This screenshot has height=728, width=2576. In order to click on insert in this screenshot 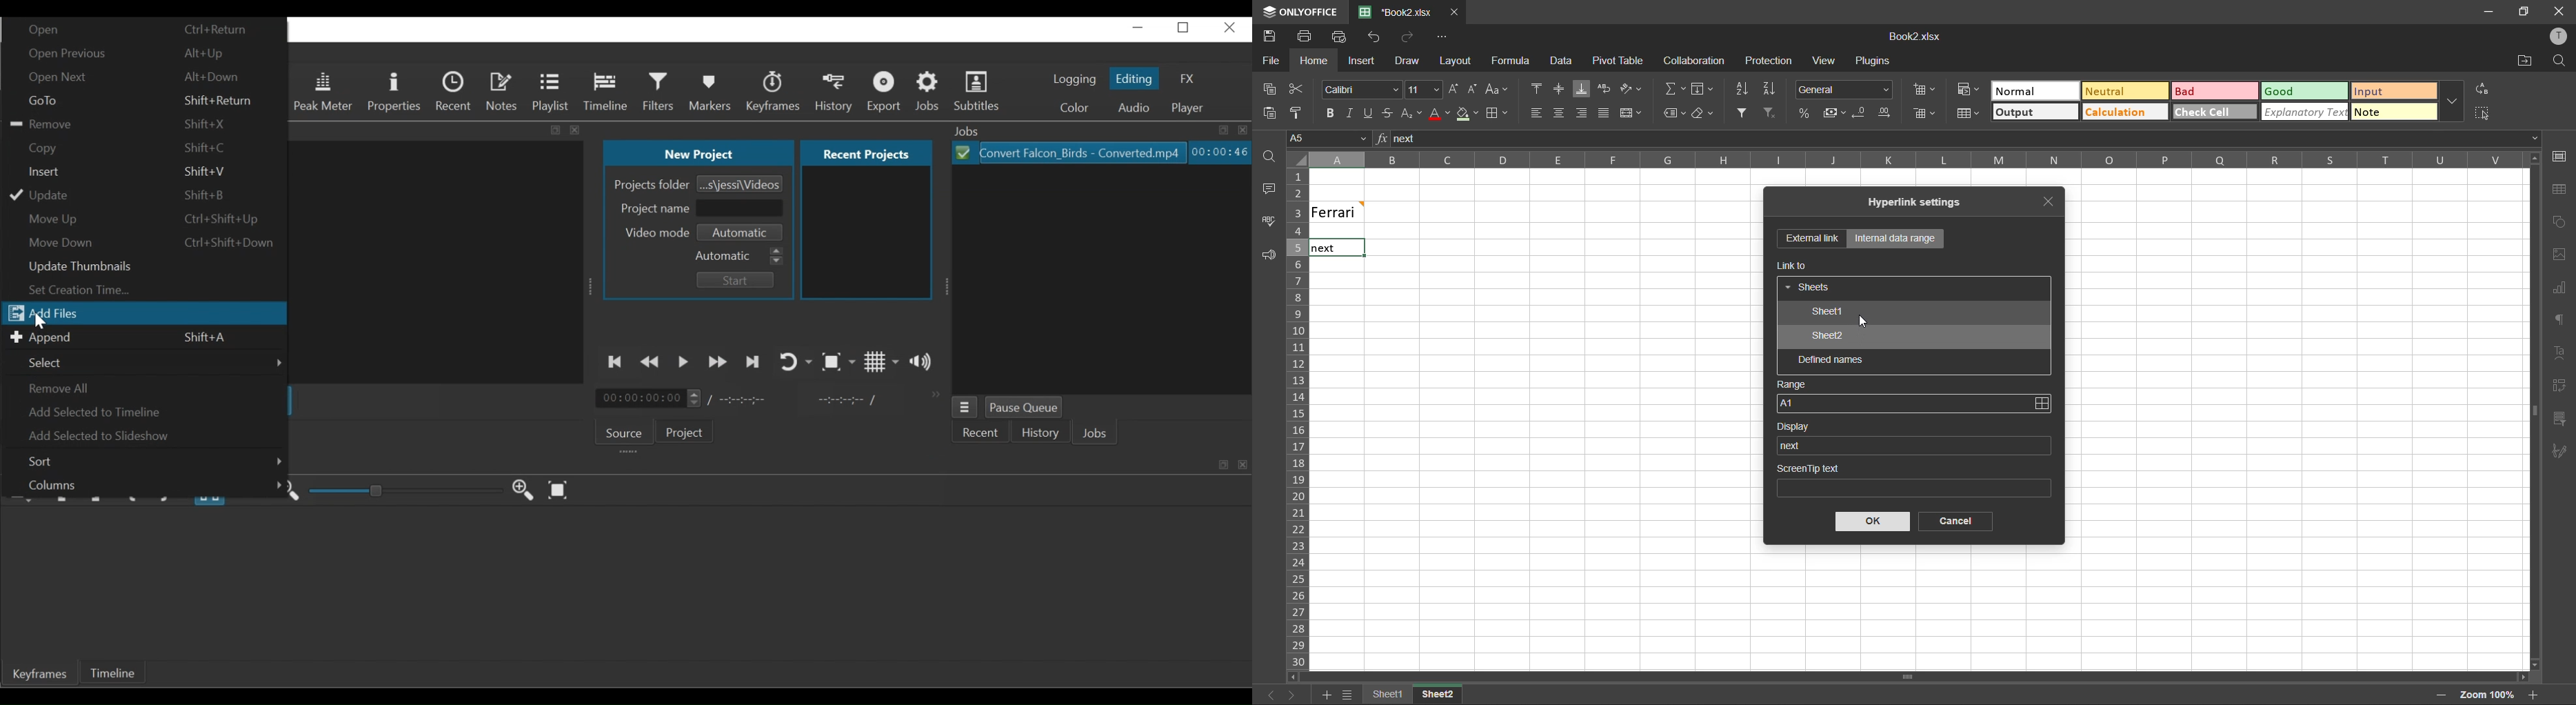, I will do `click(1359, 60)`.